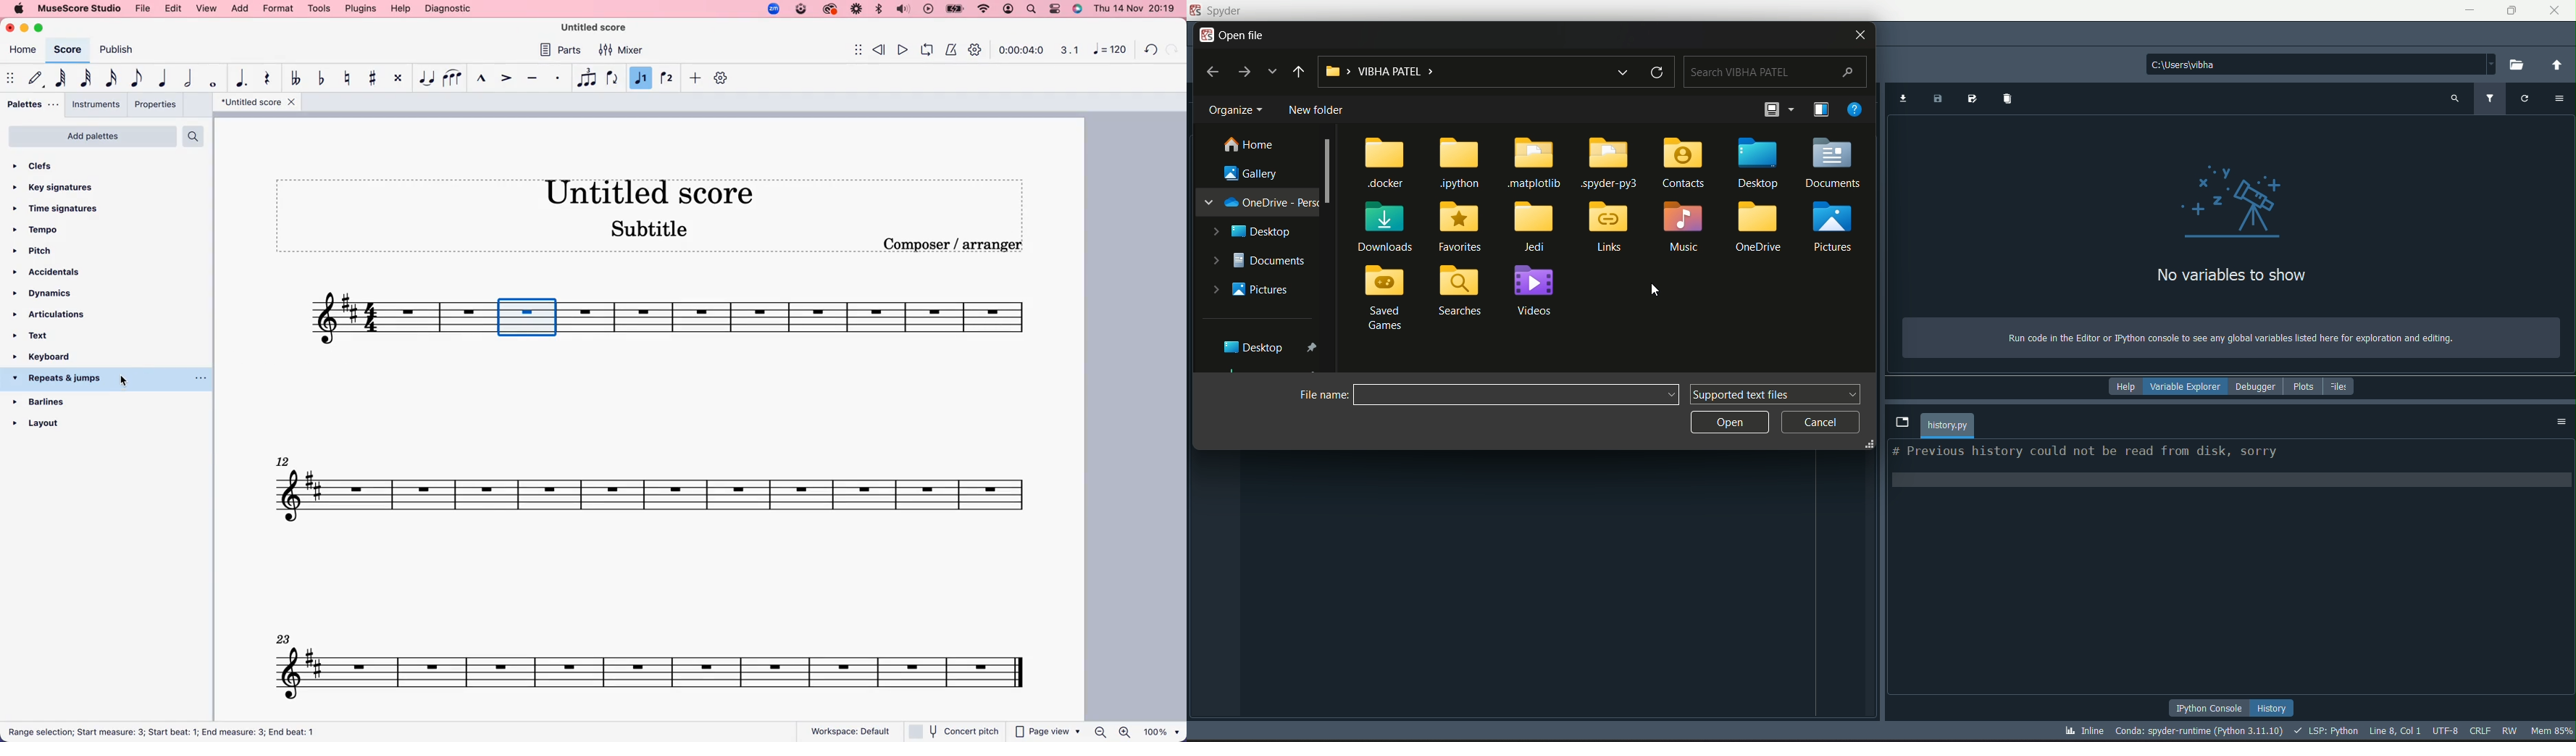  What do you see at coordinates (324, 79) in the screenshot?
I see `toggle flat` at bounding box center [324, 79].